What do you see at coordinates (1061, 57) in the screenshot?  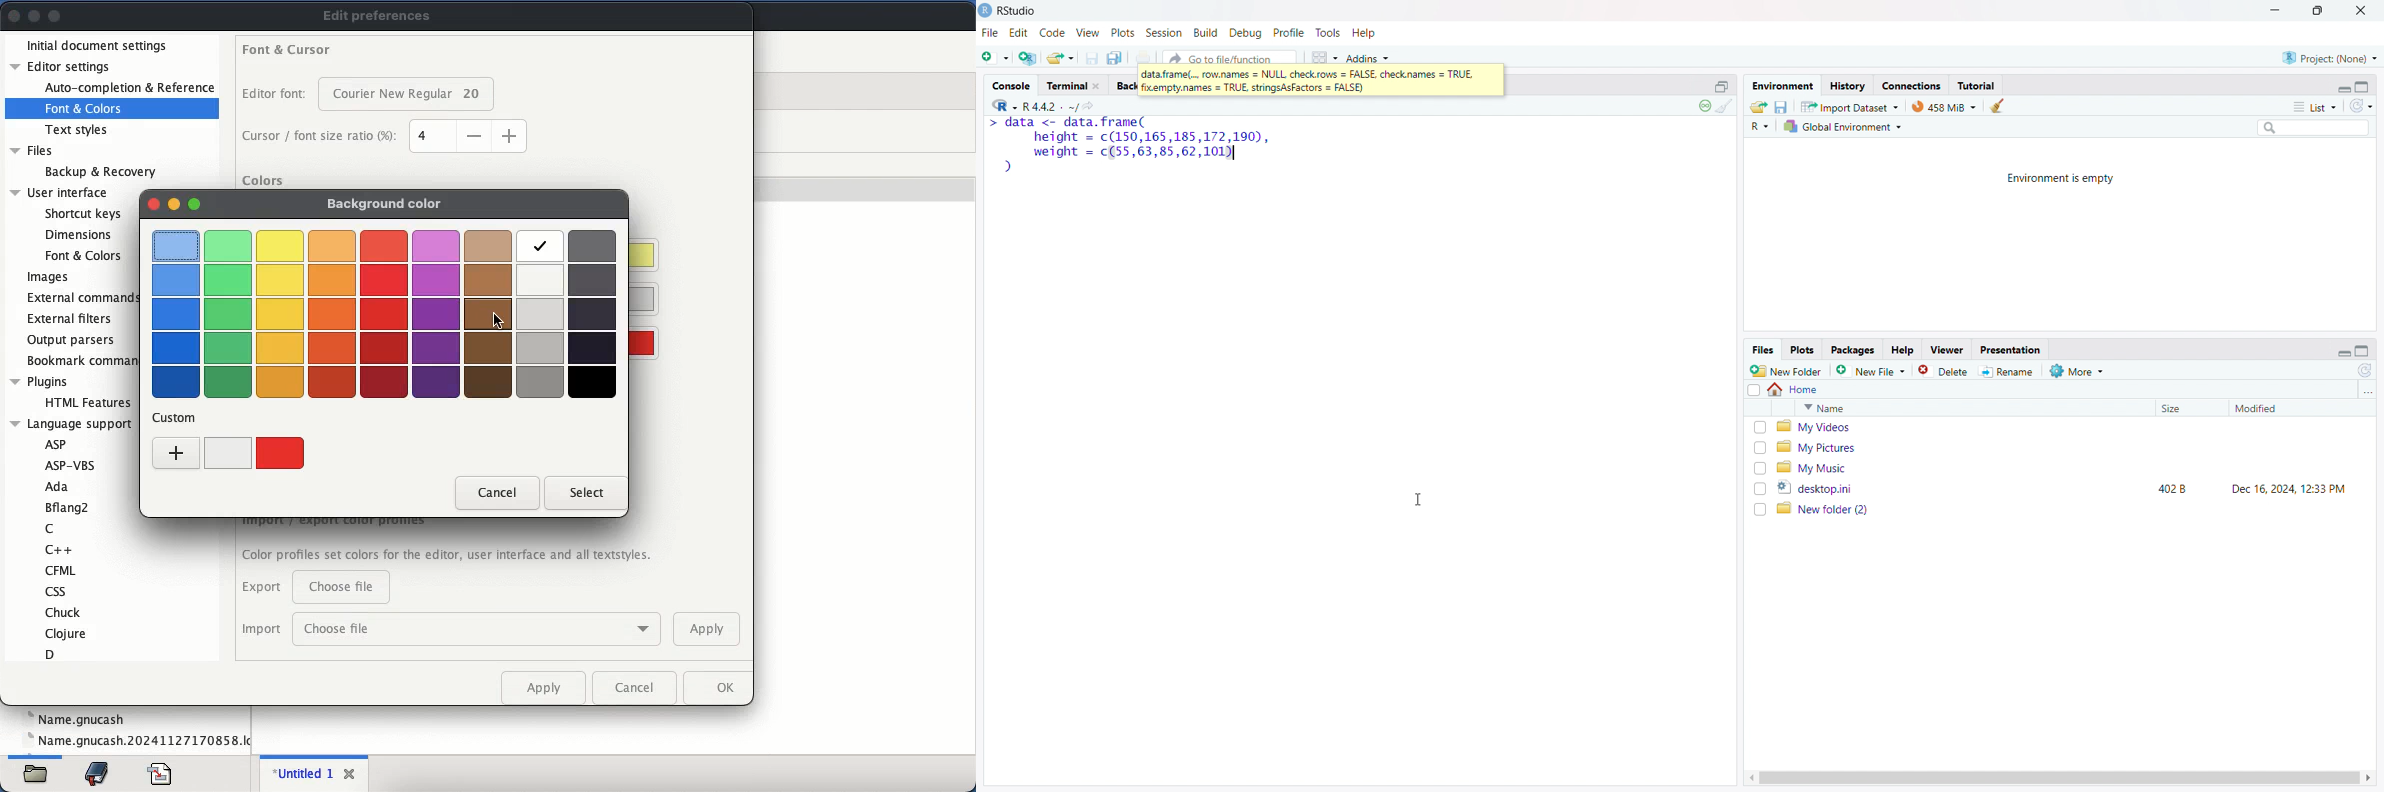 I see `open an existing file` at bounding box center [1061, 57].